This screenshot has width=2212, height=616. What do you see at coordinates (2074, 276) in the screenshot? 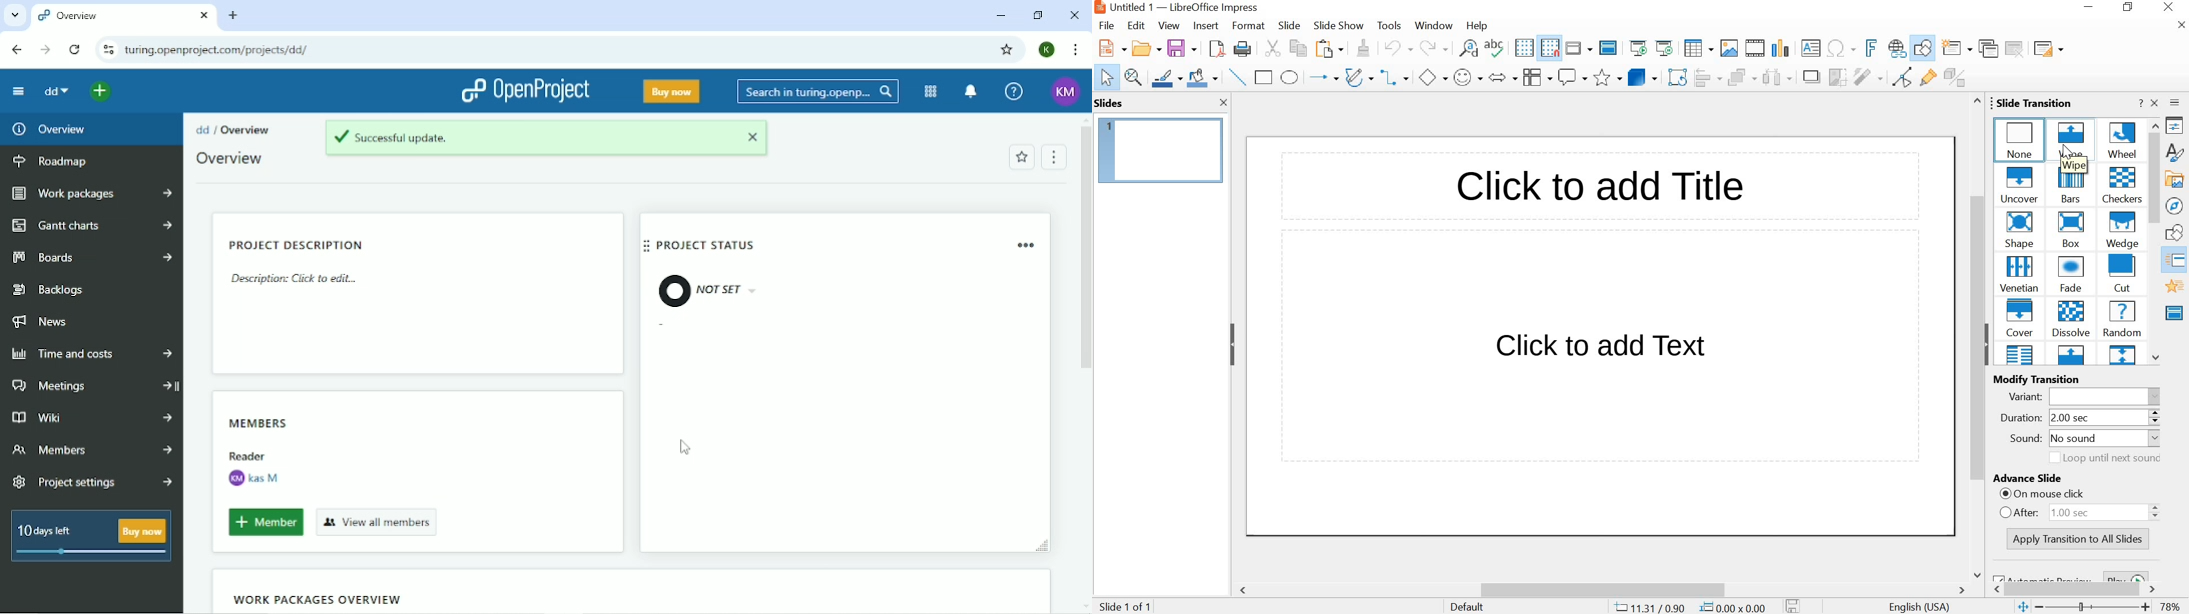
I see `FADE` at bounding box center [2074, 276].